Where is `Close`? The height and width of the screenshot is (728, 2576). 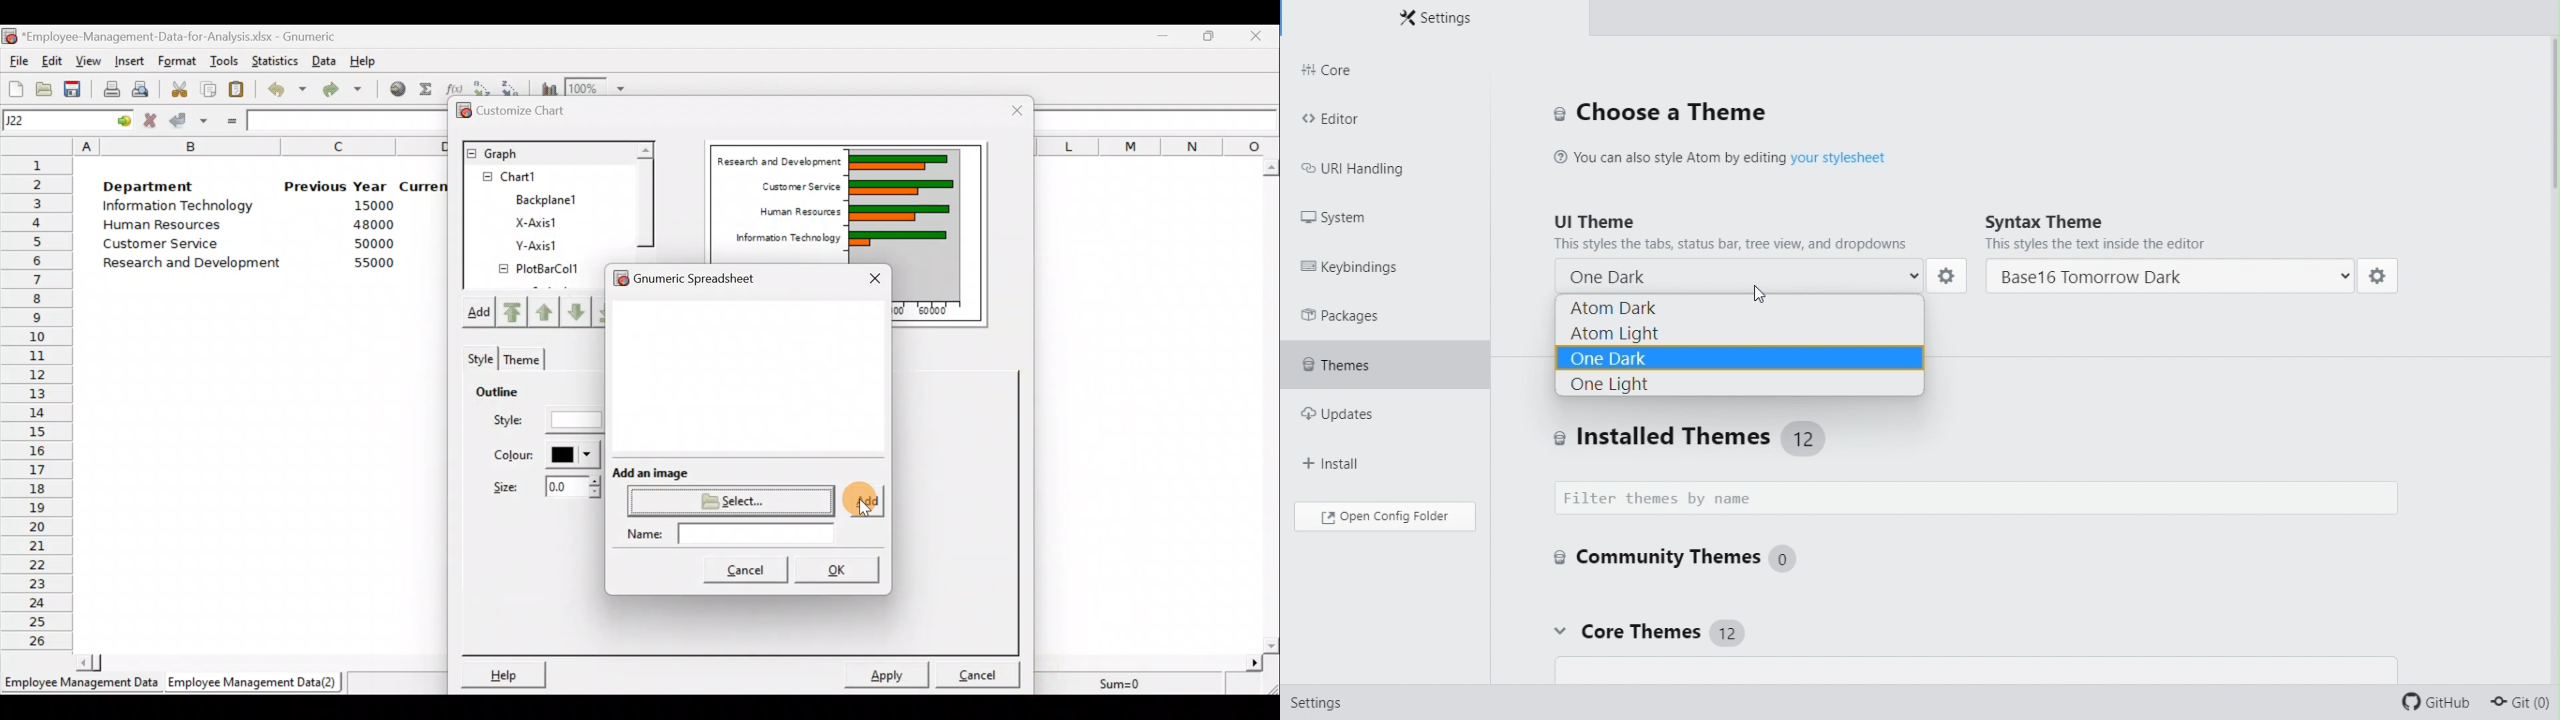
Close is located at coordinates (1009, 109).